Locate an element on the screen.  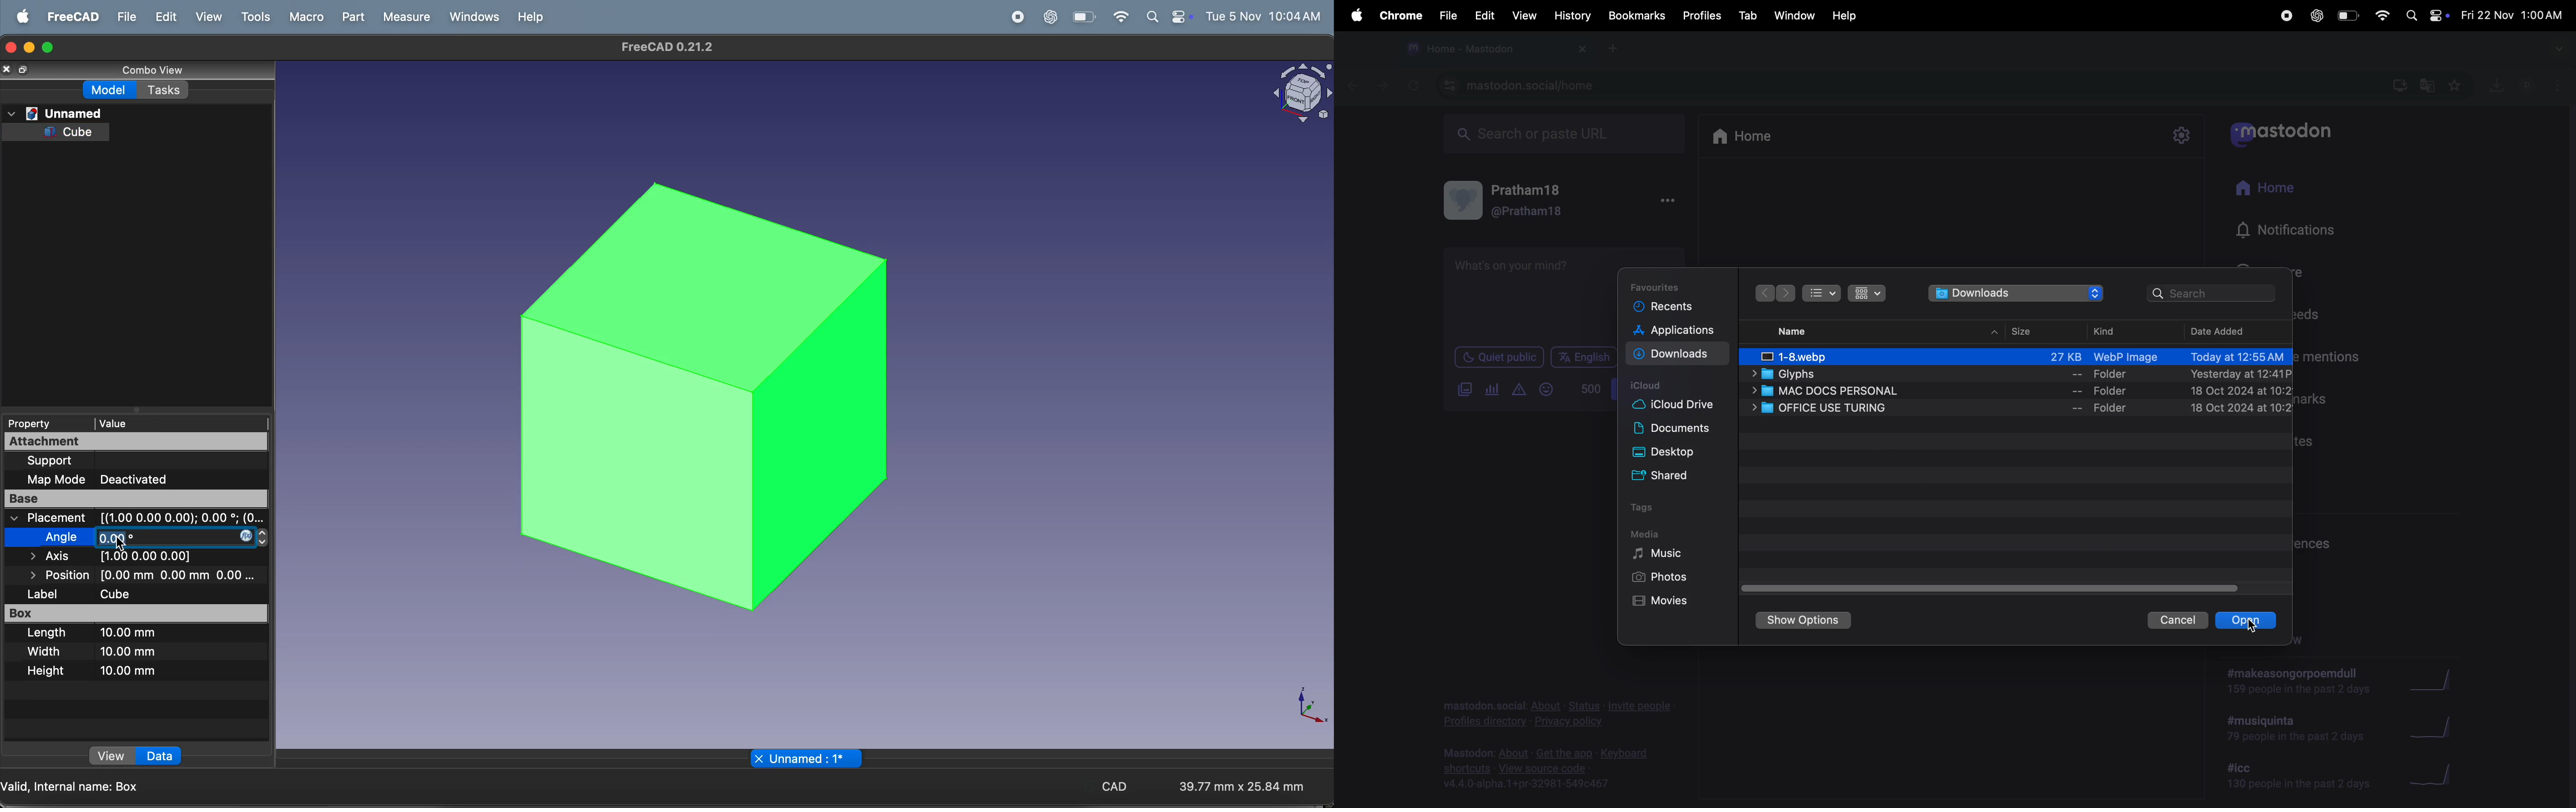
cube is located at coordinates (177, 595).